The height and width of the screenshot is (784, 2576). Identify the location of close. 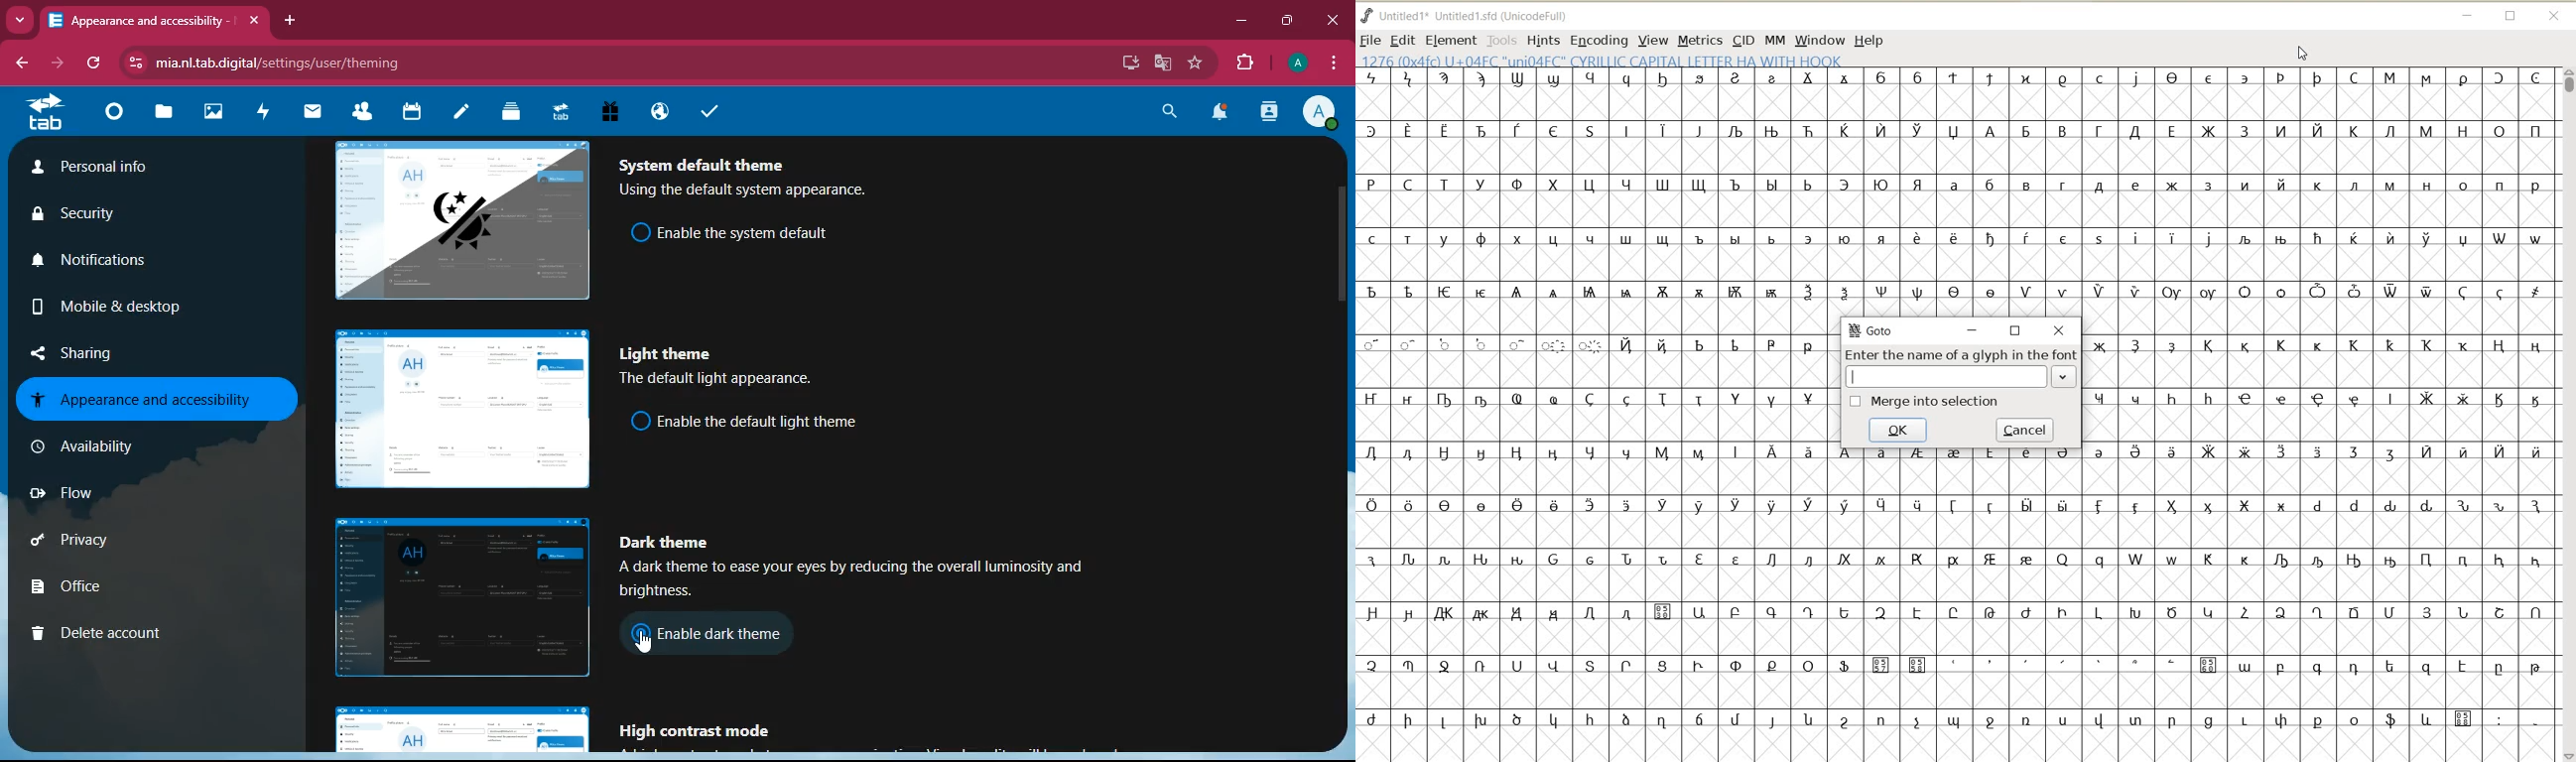
(1334, 19).